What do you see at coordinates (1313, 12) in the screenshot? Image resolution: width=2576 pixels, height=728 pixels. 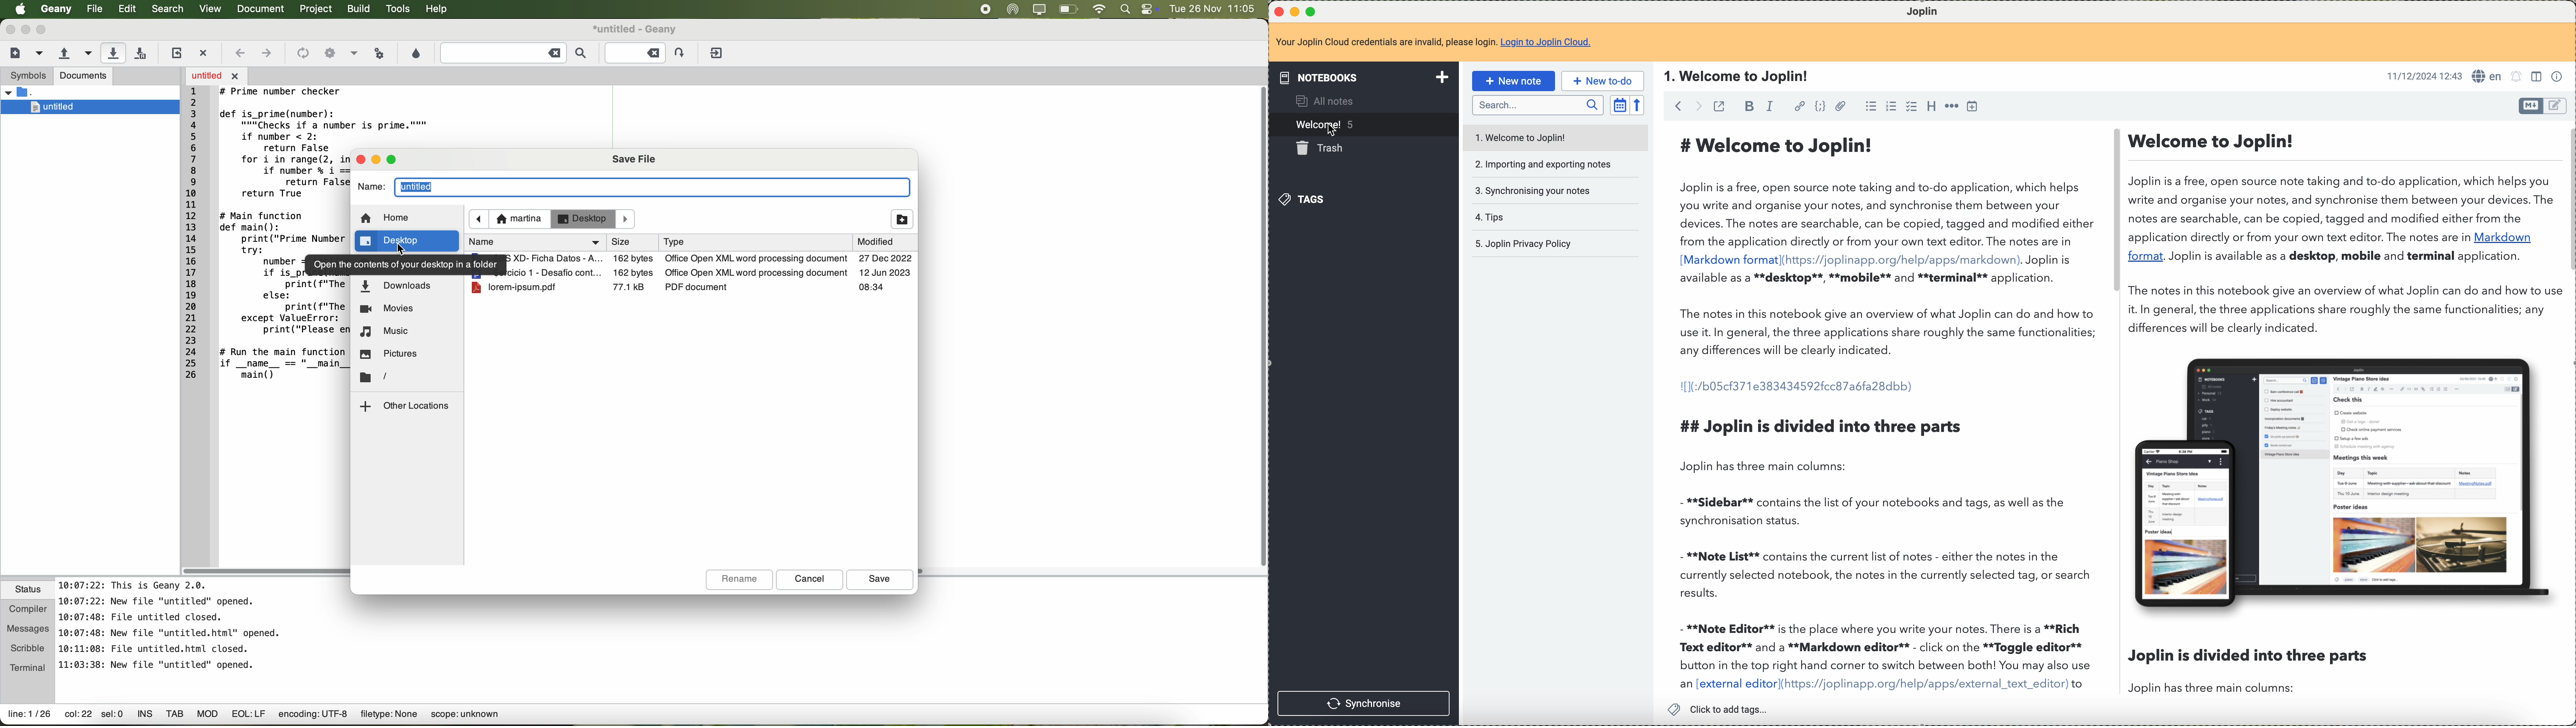 I see `maximize Joplin` at bounding box center [1313, 12].